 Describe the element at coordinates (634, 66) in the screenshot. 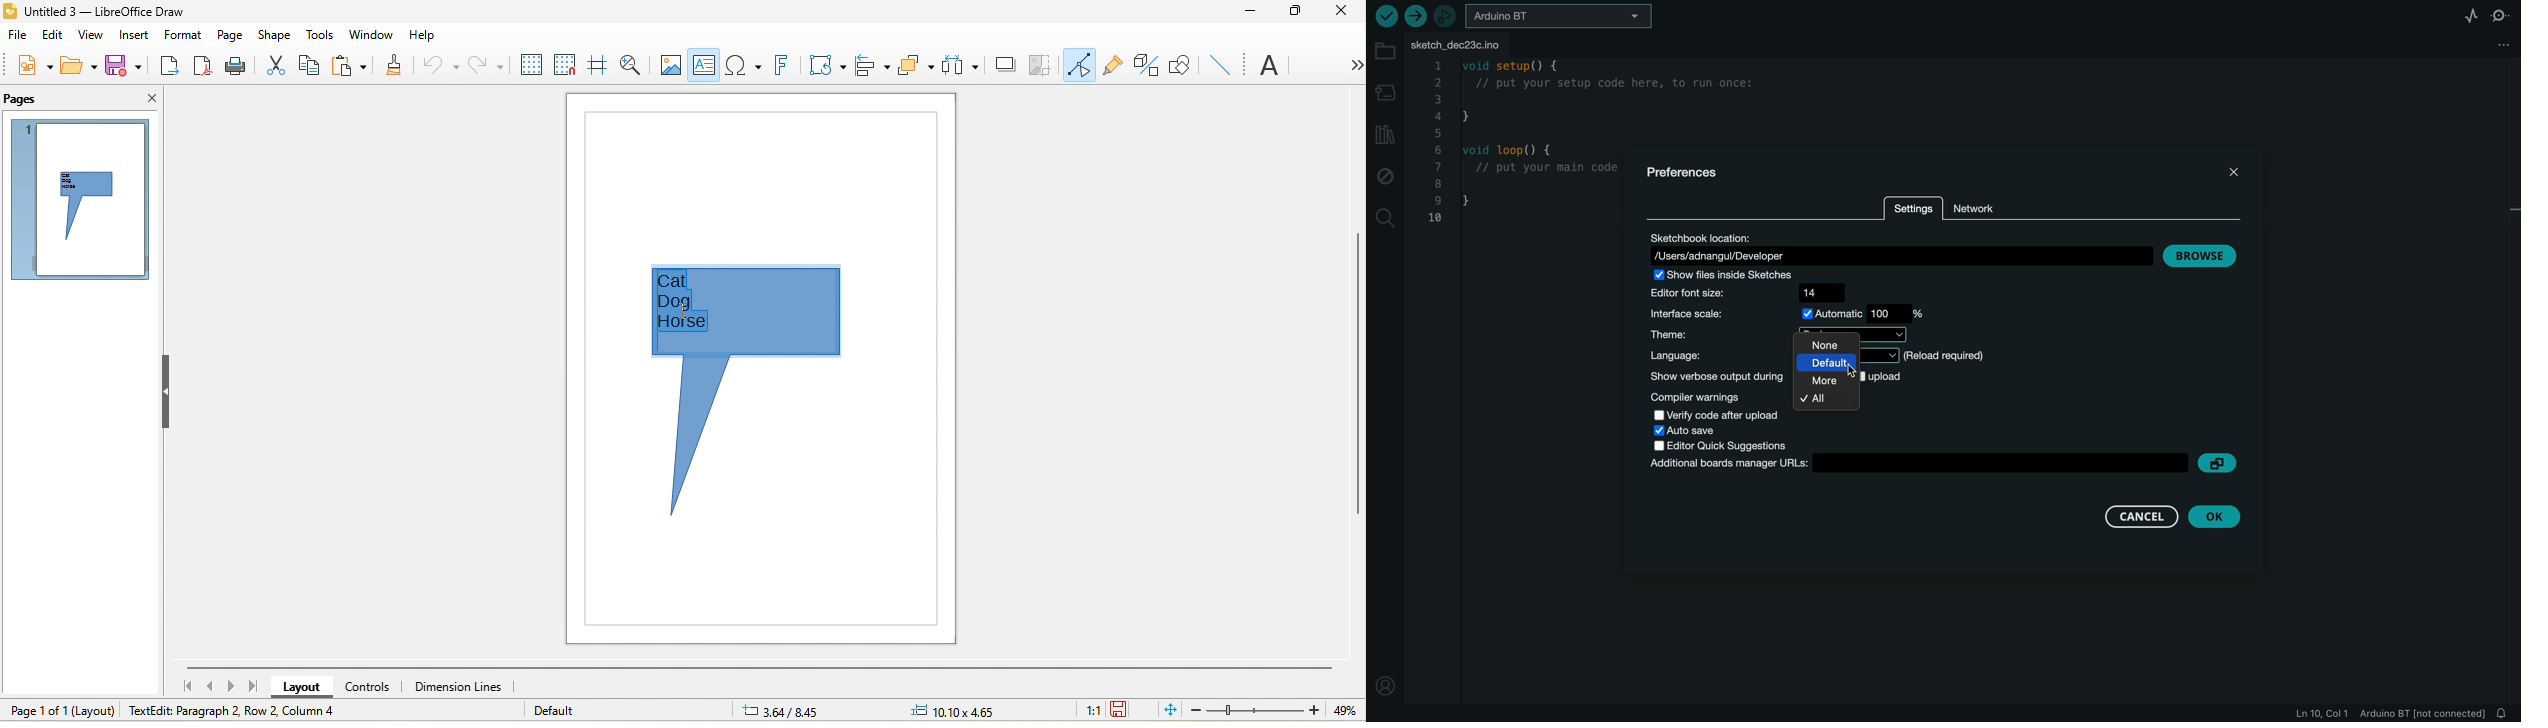

I see `zoom and pan` at that location.